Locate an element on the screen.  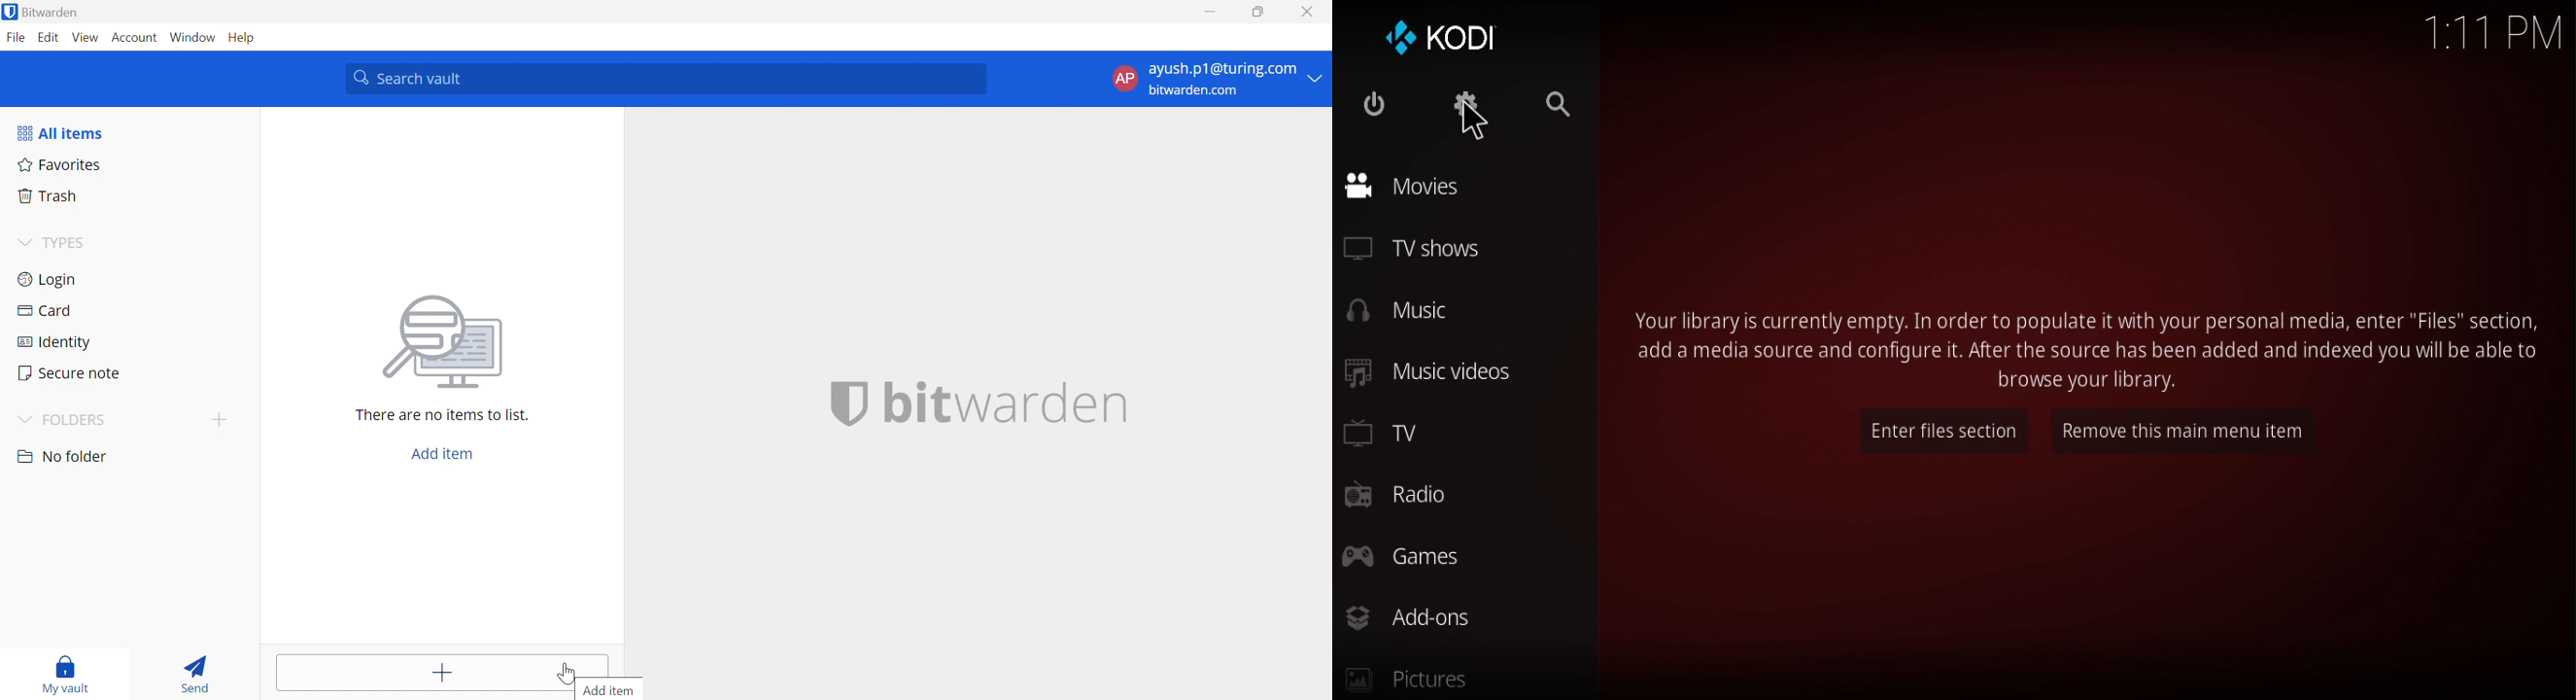
ayush.p1@gmail.com is located at coordinates (1221, 69).